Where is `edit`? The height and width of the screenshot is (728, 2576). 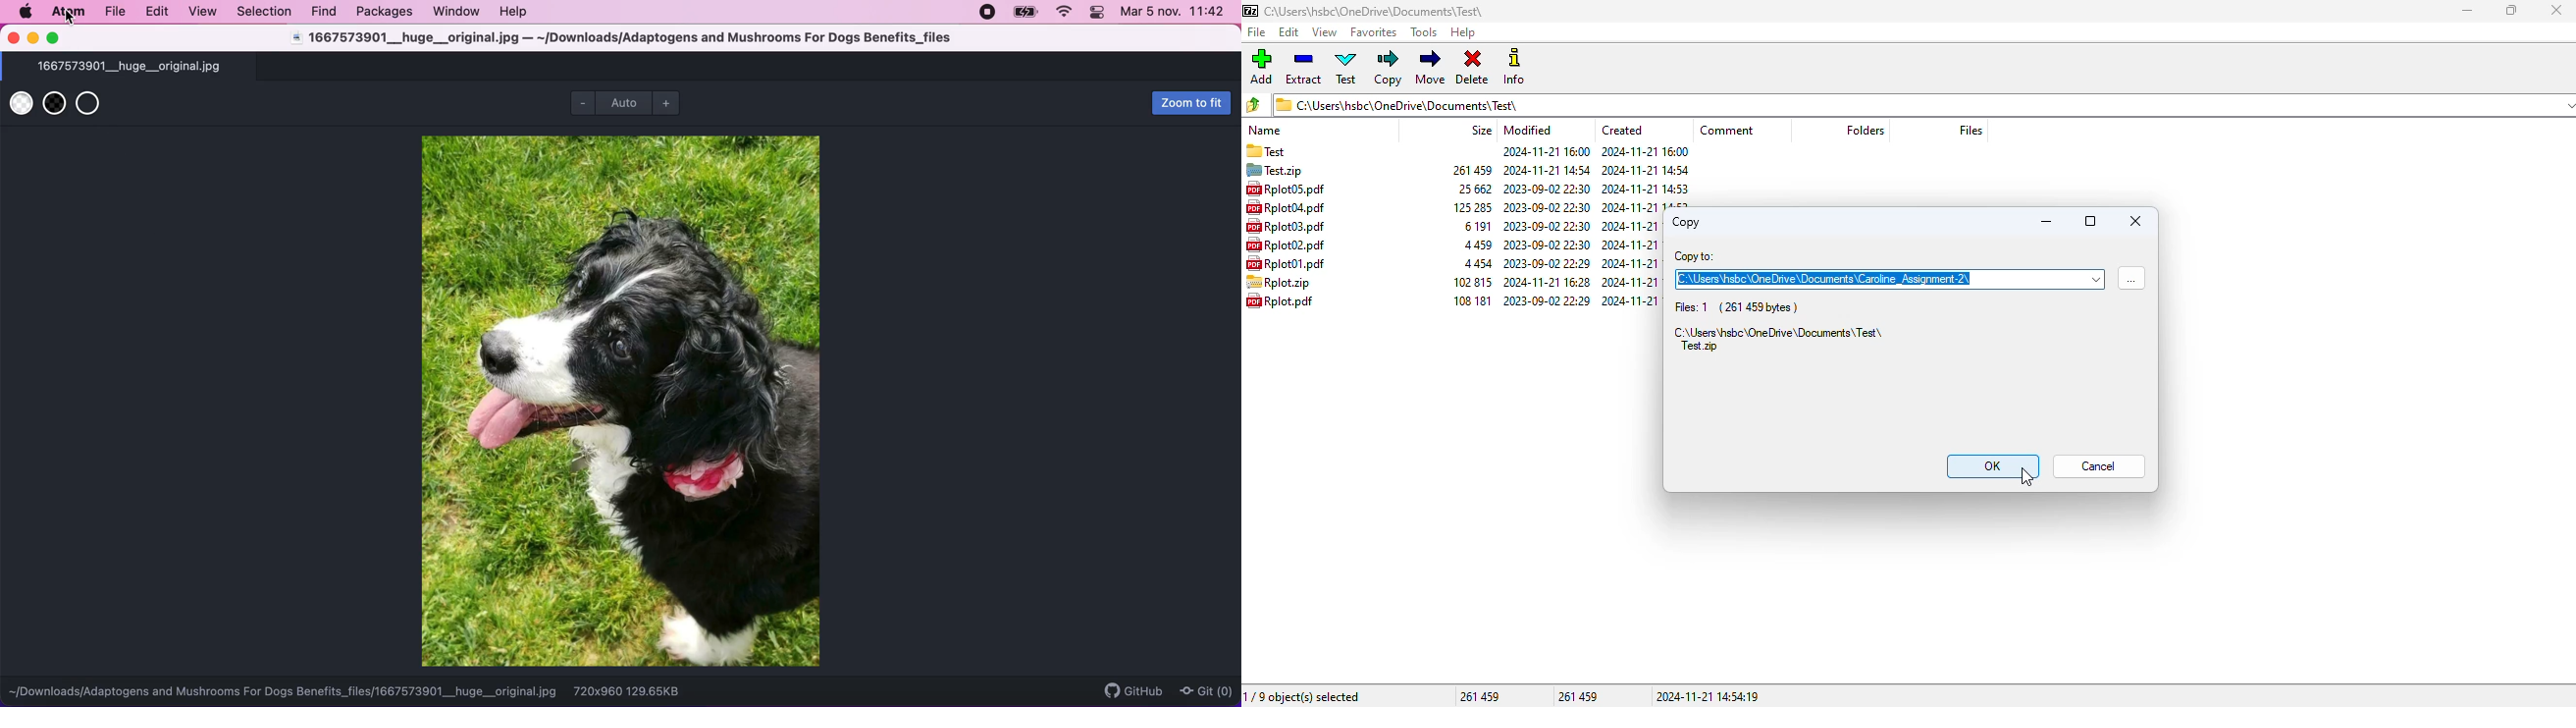 edit is located at coordinates (1288, 31).